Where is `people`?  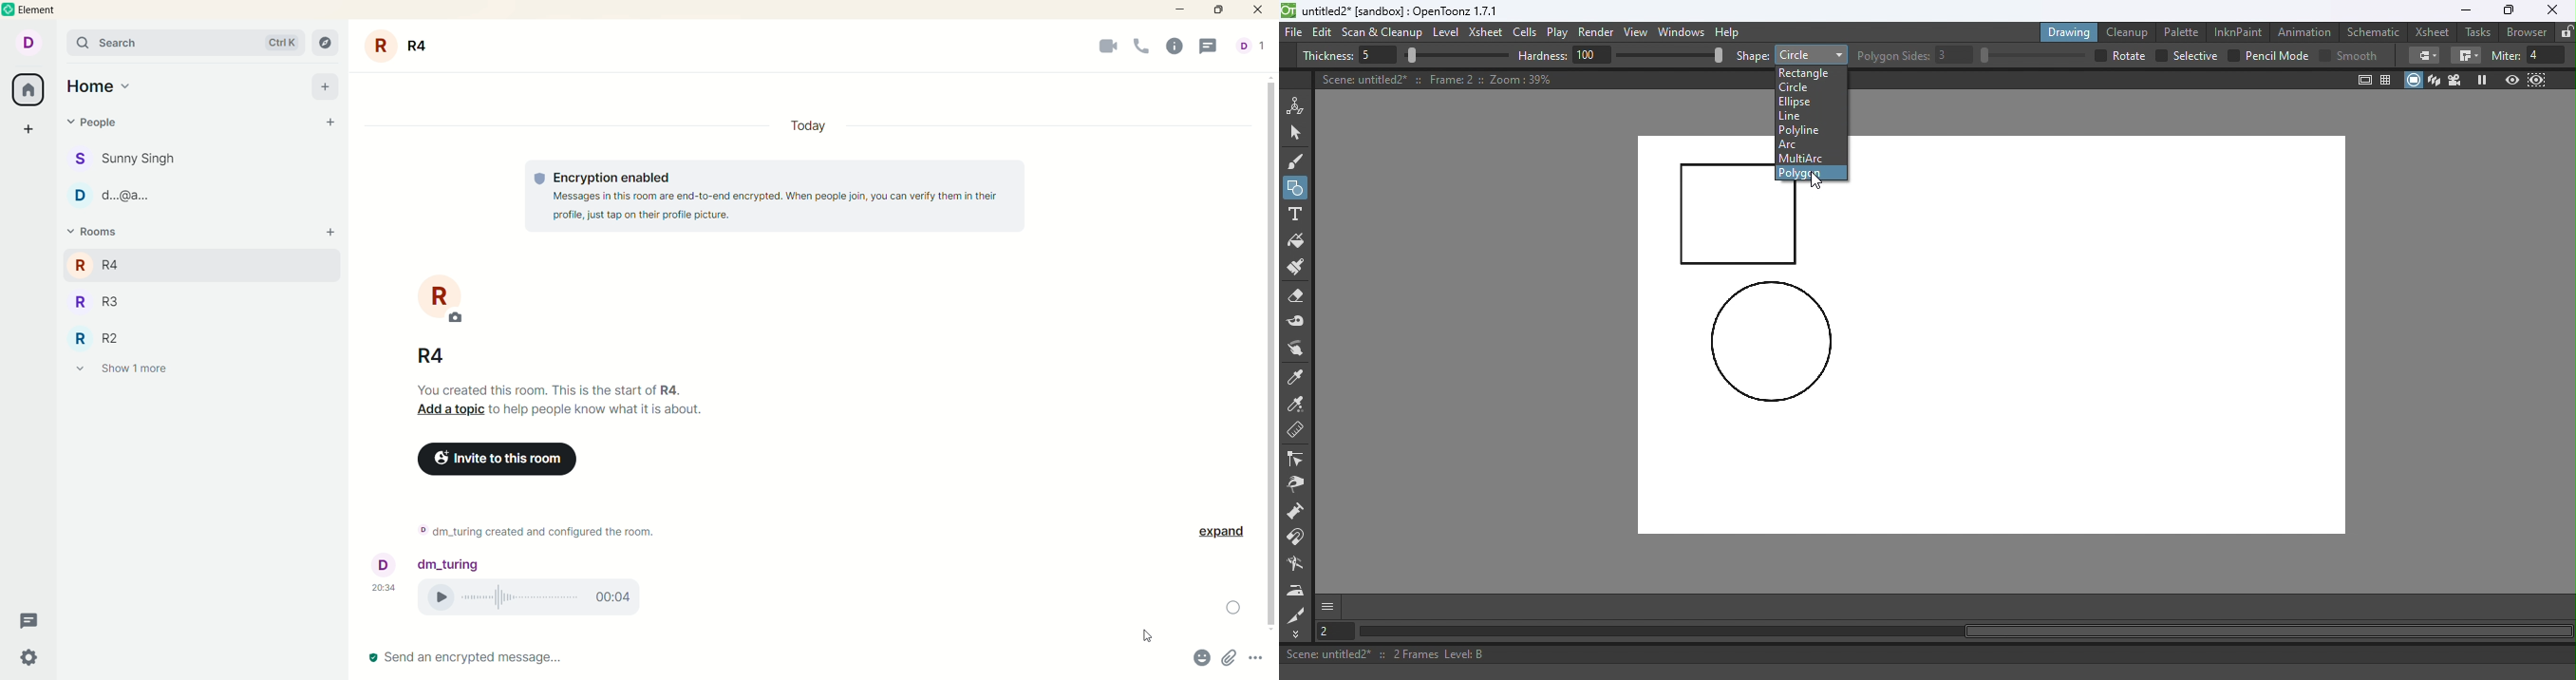 people is located at coordinates (138, 159).